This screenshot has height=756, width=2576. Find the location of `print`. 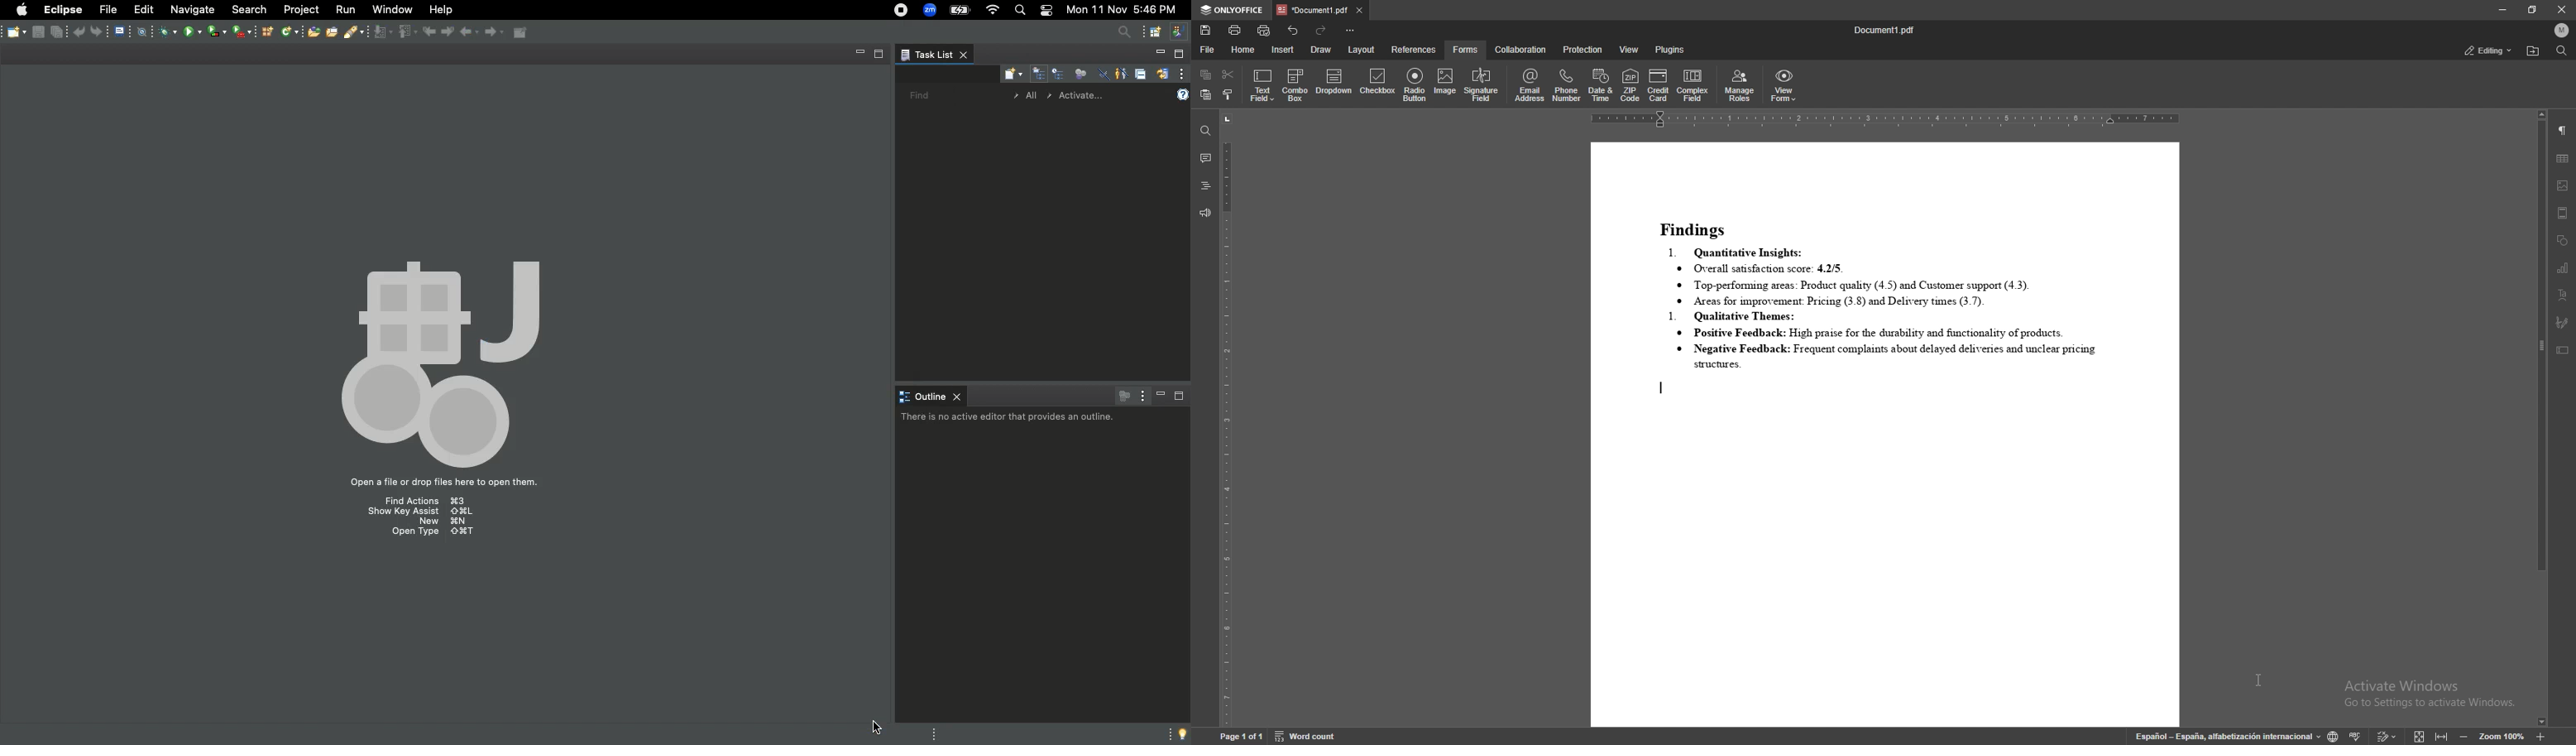

print is located at coordinates (1235, 30).